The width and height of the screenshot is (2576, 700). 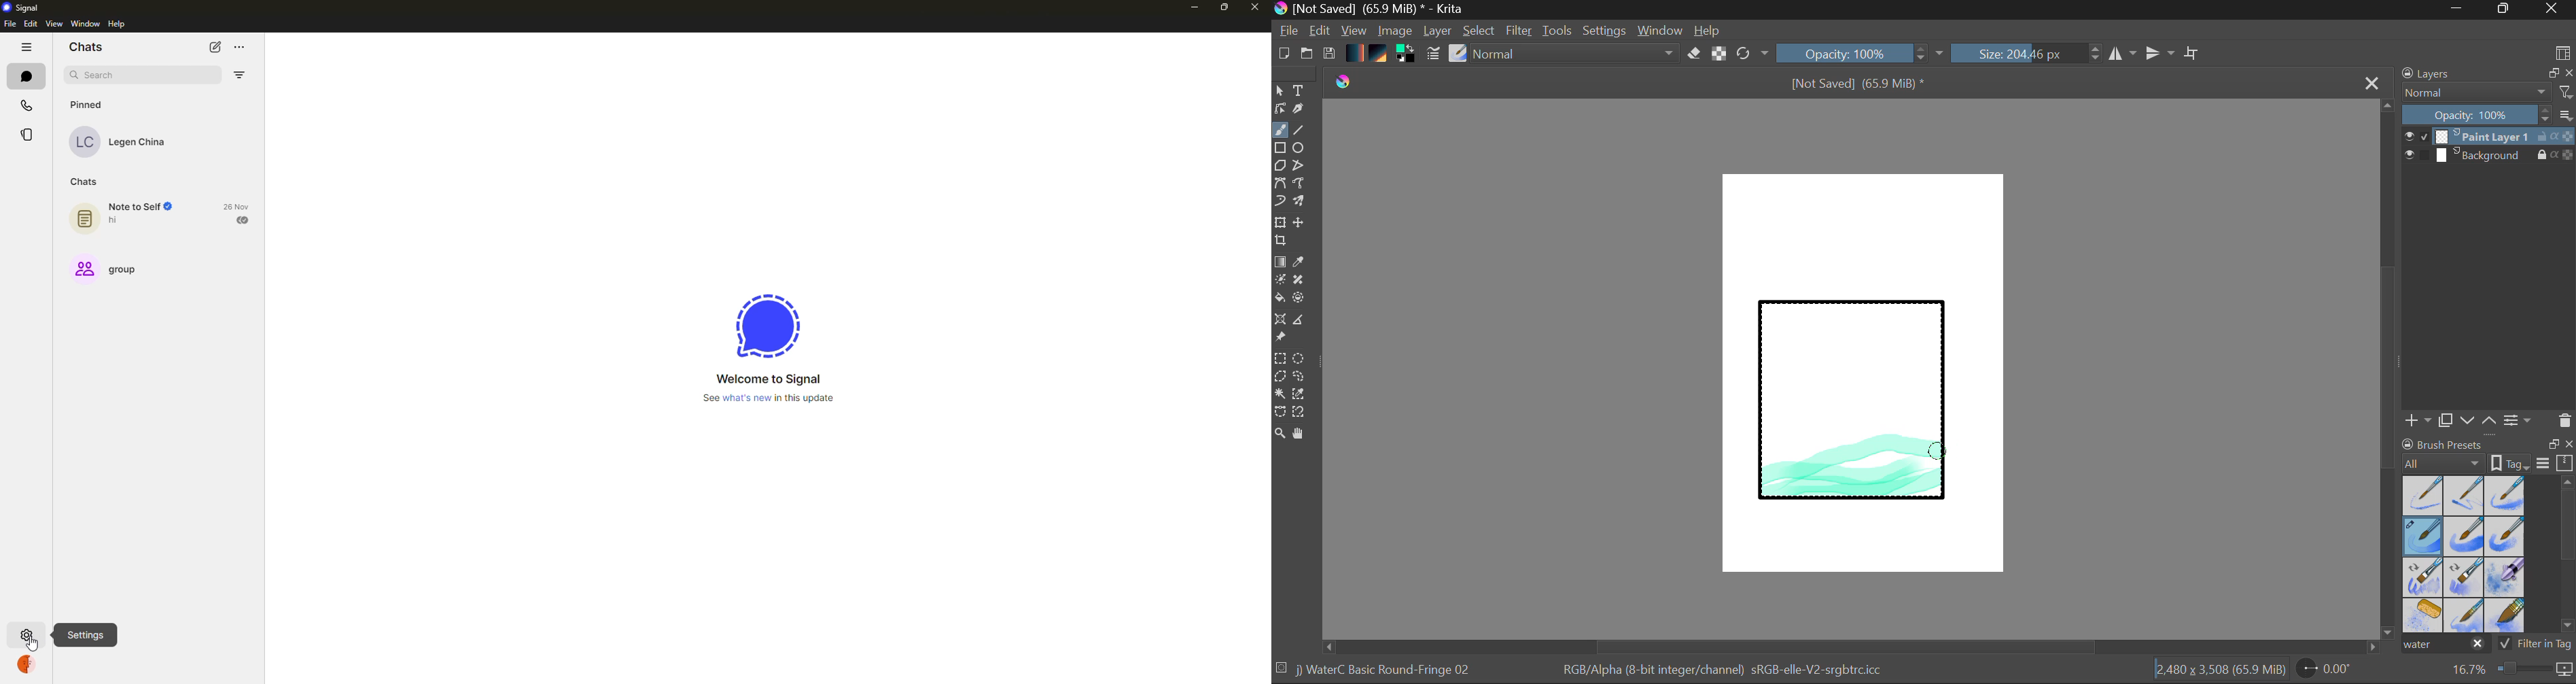 I want to click on Move Layer, so click(x=1300, y=222).